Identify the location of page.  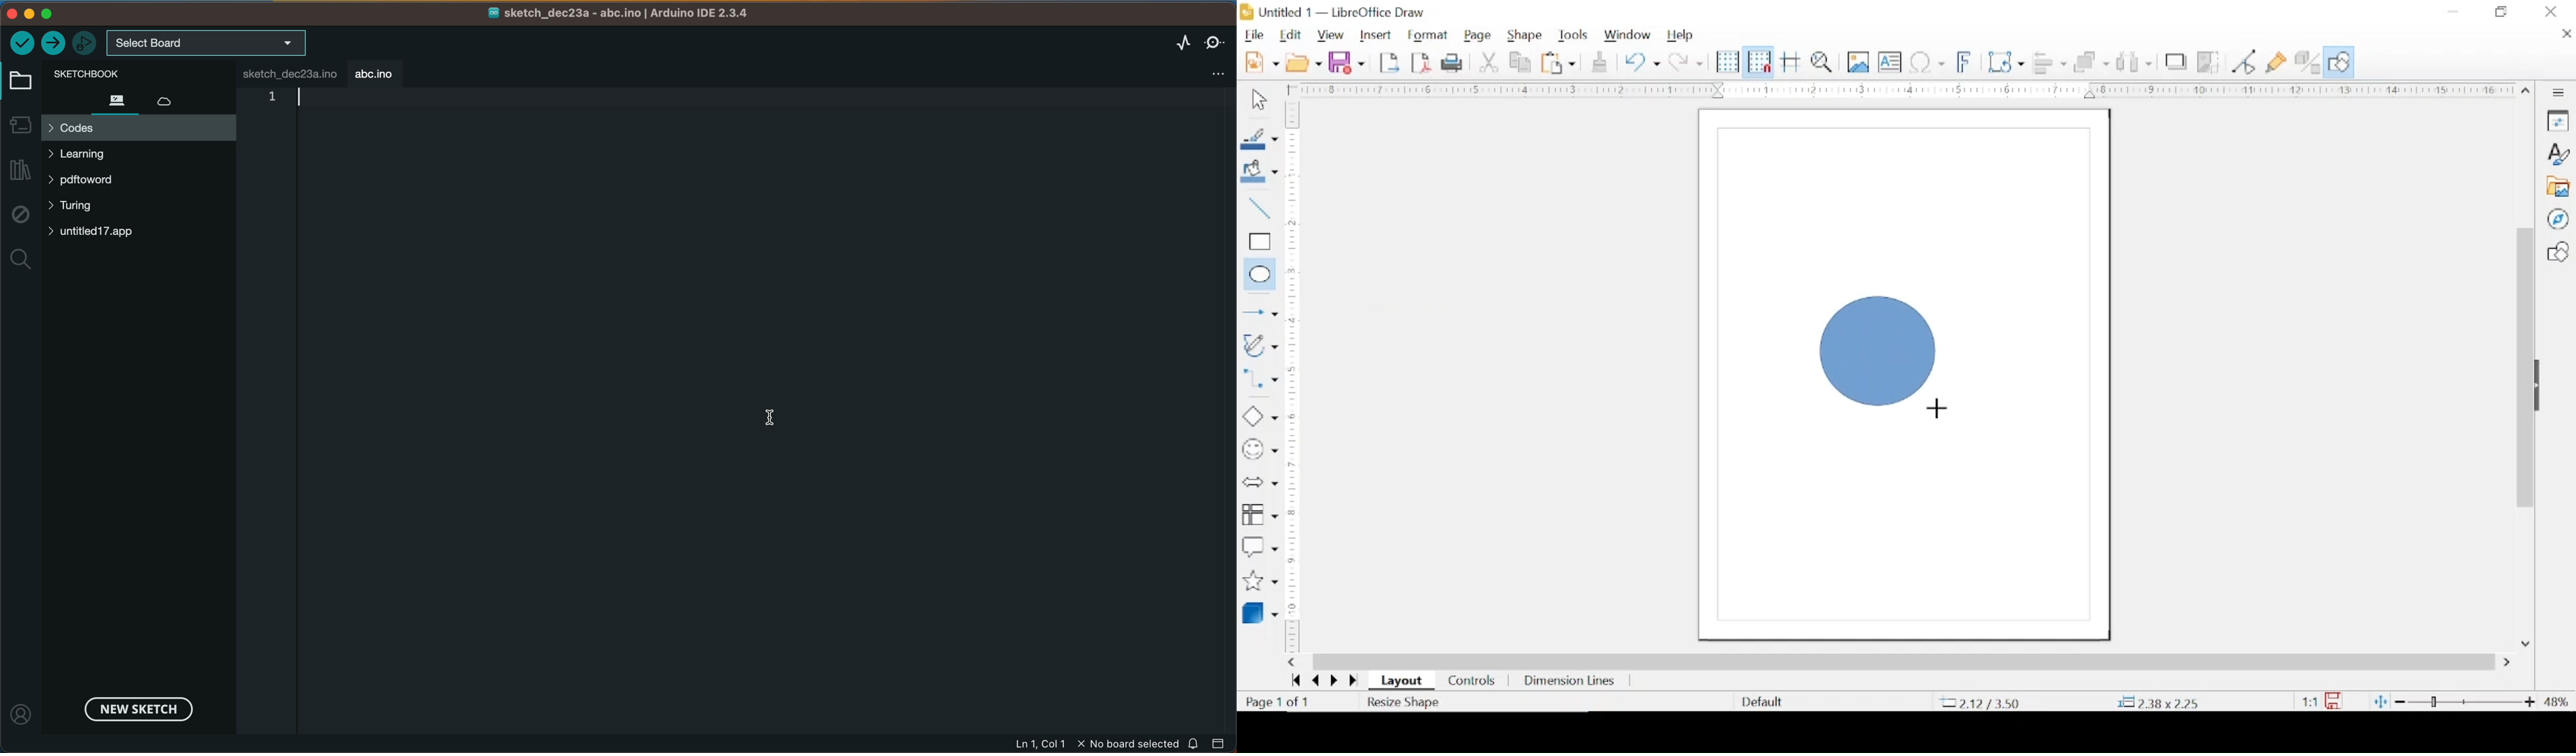
(1479, 36).